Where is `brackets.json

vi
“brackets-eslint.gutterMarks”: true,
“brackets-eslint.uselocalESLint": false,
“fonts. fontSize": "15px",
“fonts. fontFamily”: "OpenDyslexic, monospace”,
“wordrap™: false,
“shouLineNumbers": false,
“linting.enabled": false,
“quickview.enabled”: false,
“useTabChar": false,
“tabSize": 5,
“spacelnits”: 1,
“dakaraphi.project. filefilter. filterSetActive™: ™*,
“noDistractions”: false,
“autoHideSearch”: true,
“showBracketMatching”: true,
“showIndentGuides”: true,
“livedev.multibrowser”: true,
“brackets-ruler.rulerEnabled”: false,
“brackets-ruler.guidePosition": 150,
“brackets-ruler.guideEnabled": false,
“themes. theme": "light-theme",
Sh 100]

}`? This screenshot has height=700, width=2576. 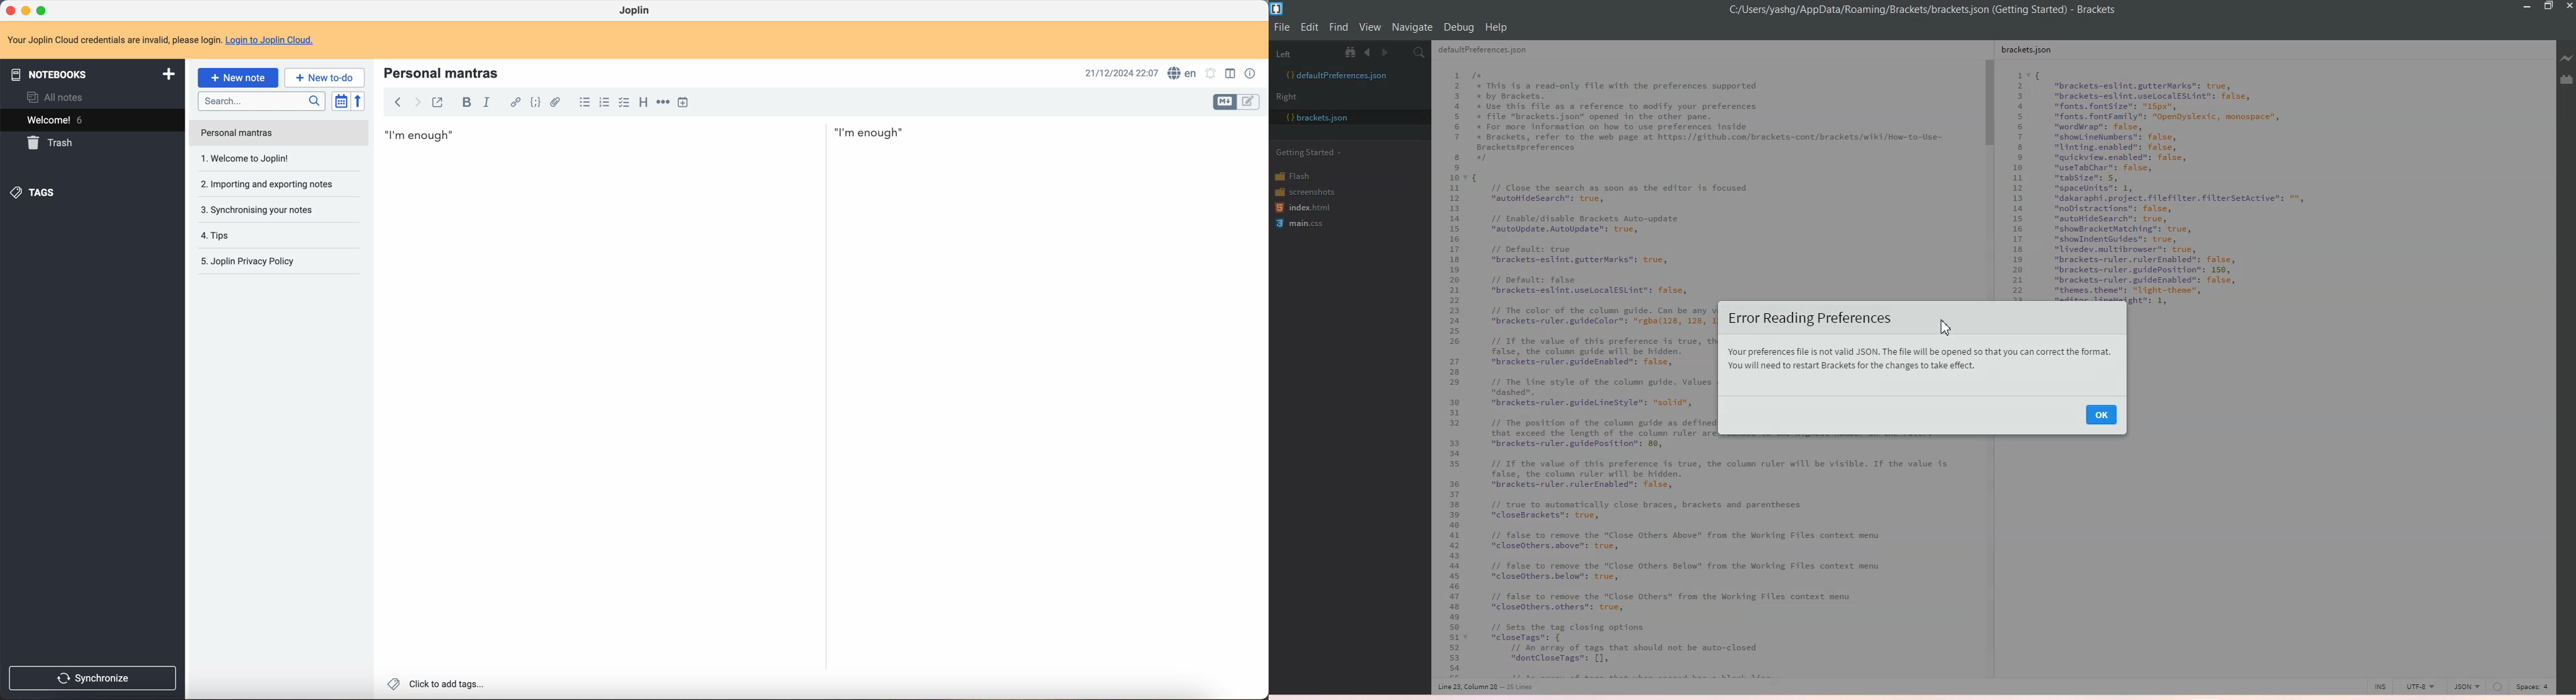
brackets.json

vi
“brackets-eslint.gutterMarks”: true,
“brackets-eslint.uselocalESLint": false,
“fonts. fontSize": "15px",
“fonts. fontFamily”: "OpenDyslexic, monospace”,
“wordrap™: false,
“shouLineNumbers": false,
“linting.enabled": false,
“quickview.enabled”: false,
“useTabChar": false,
“tabSize": 5,
“spacelnits”: 1,
“dakaraphi.project. filefilter. filterSetActive™: ™*,
“noDistractions”: false,
“autoHideSearch”: true,
“showBracketMatching”: true,
“showIndentGuides”: true,
“livedev.multibrowser”: true,
“brackets-ruler.rulerEnabled”: false,
“brackets-ruler.guidePosition": 150,
“brackets-ruler.guideEnabled": false,
“themes. theme": "light-theme",
Sh 100]

} is located at coordinates (2194, 187).